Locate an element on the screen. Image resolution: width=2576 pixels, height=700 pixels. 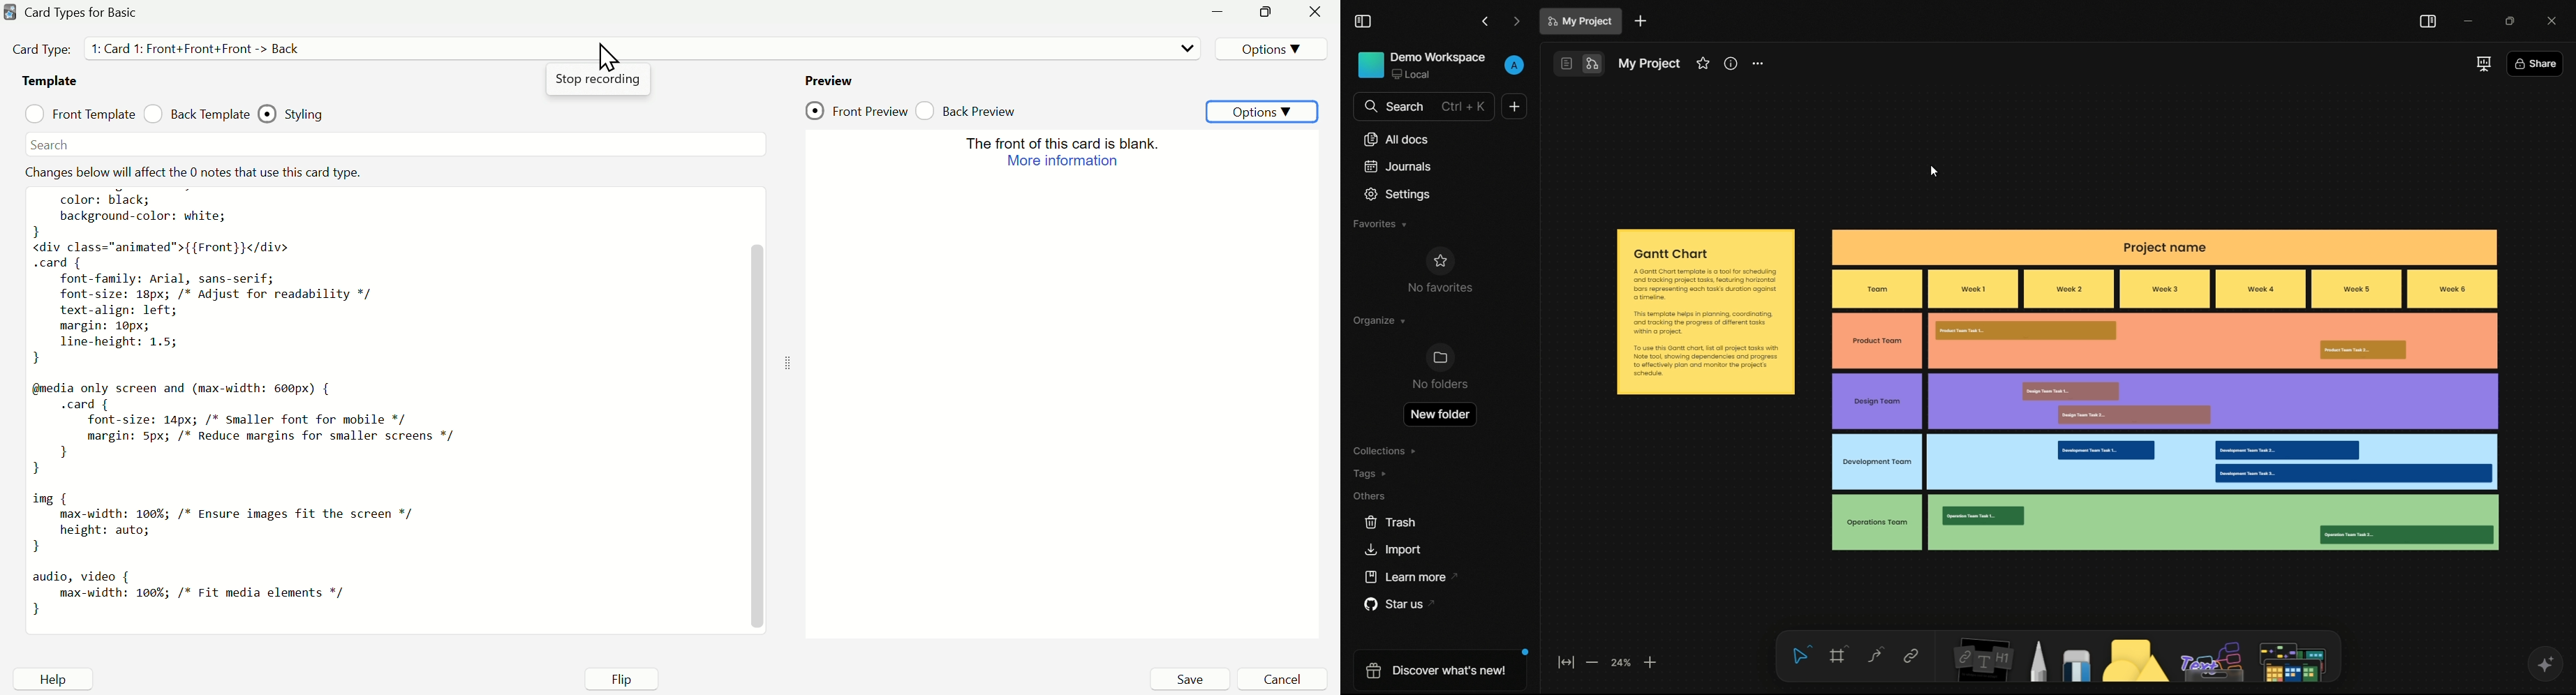
project settings is located at coordinates (1759, 64).